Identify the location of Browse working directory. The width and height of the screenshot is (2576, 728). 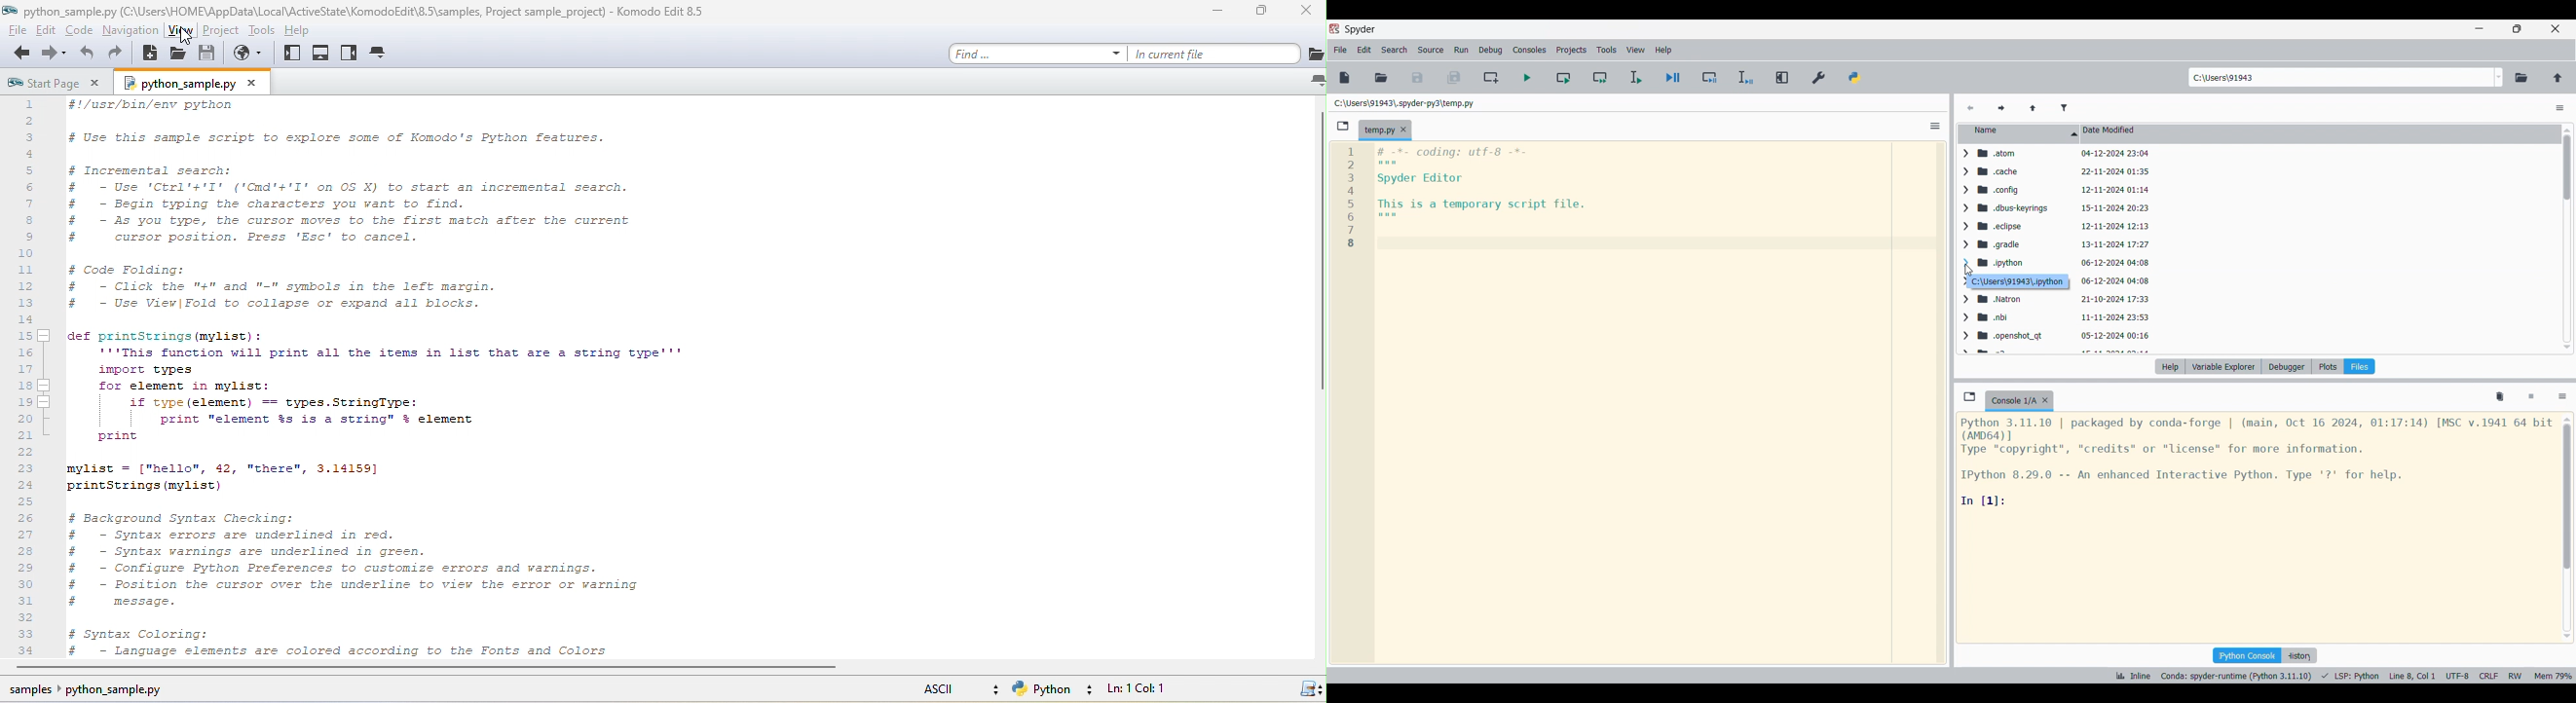
(2522, 78).